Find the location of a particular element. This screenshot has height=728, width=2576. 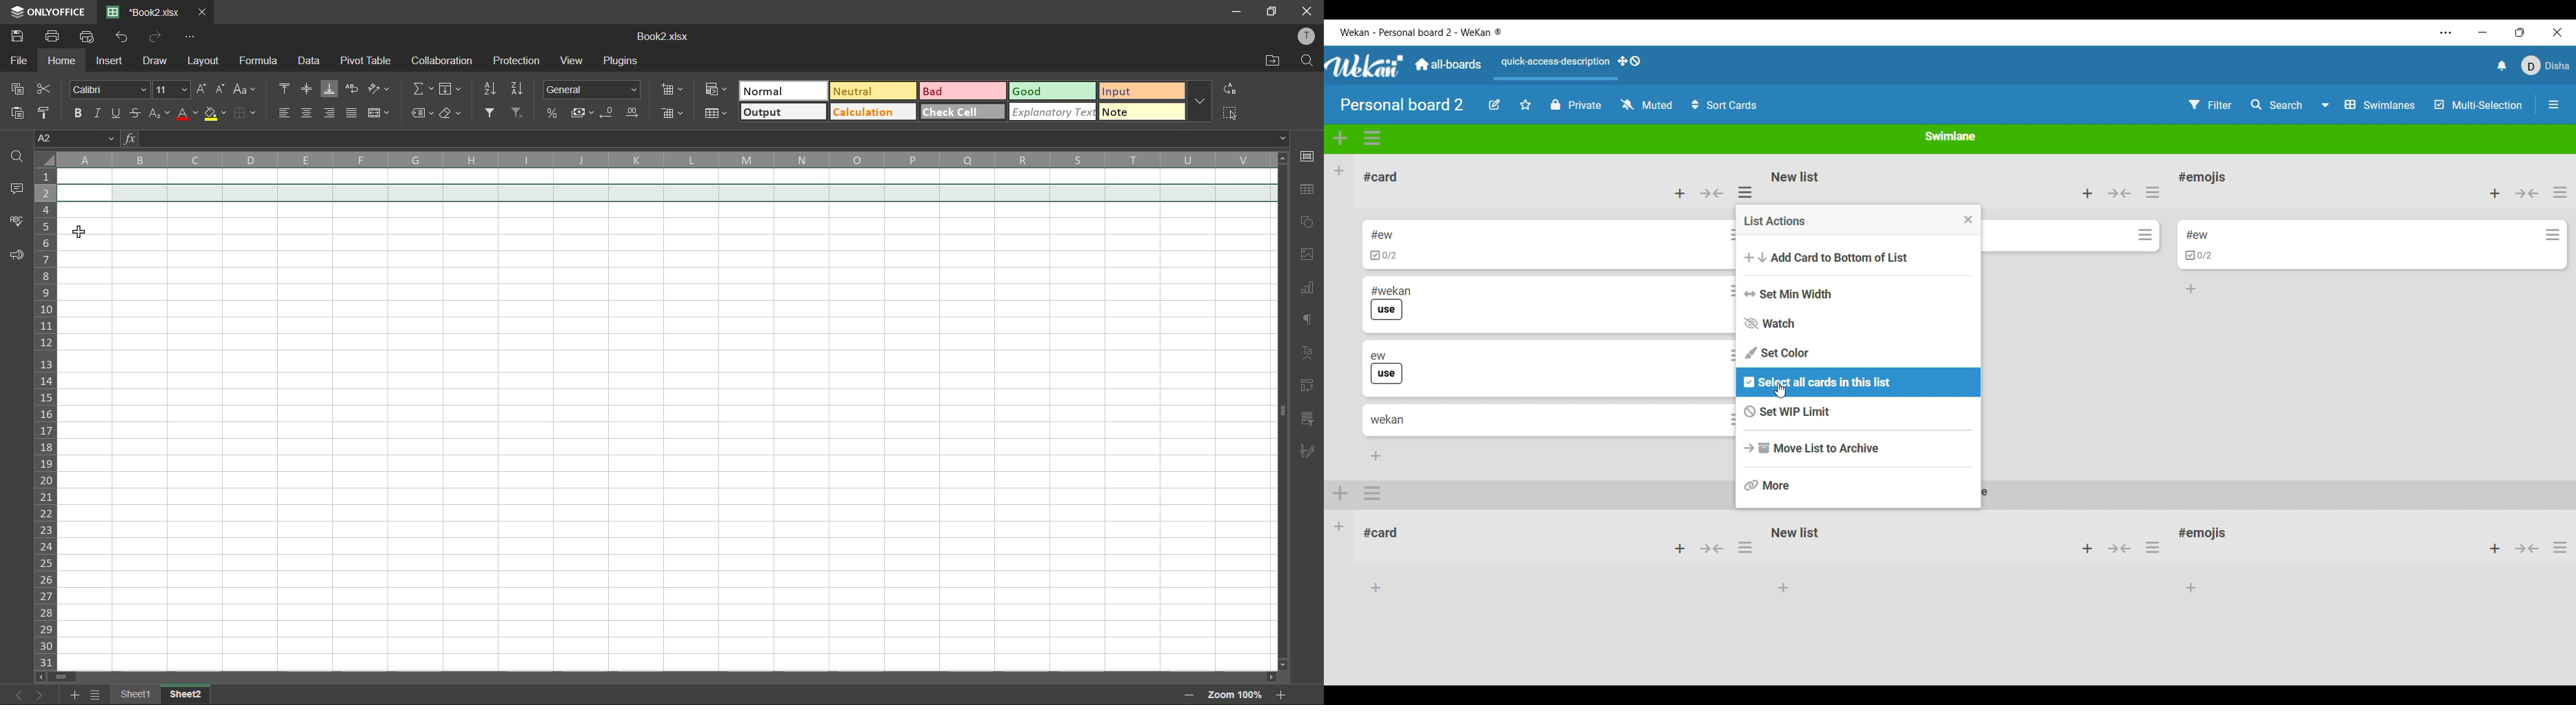

Board title is located at coordinates (1402, 104).